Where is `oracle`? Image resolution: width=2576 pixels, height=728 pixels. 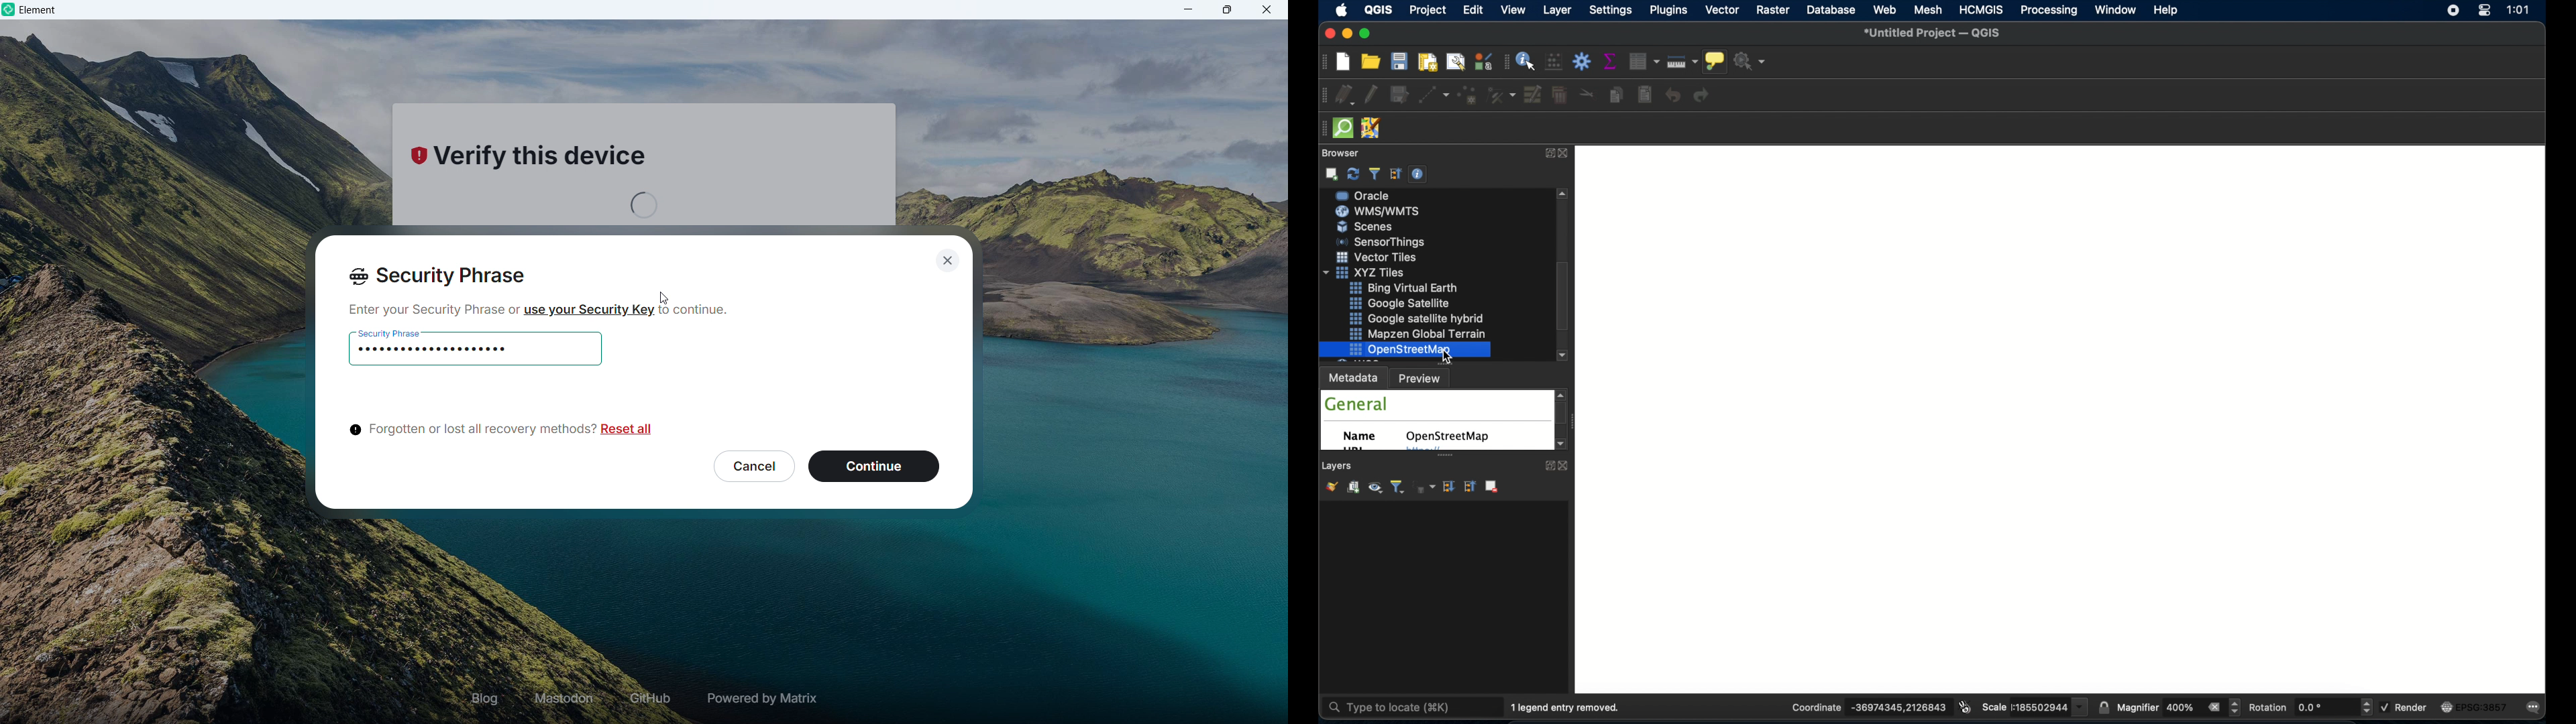
oracle is located at coordinates (1383, 243).